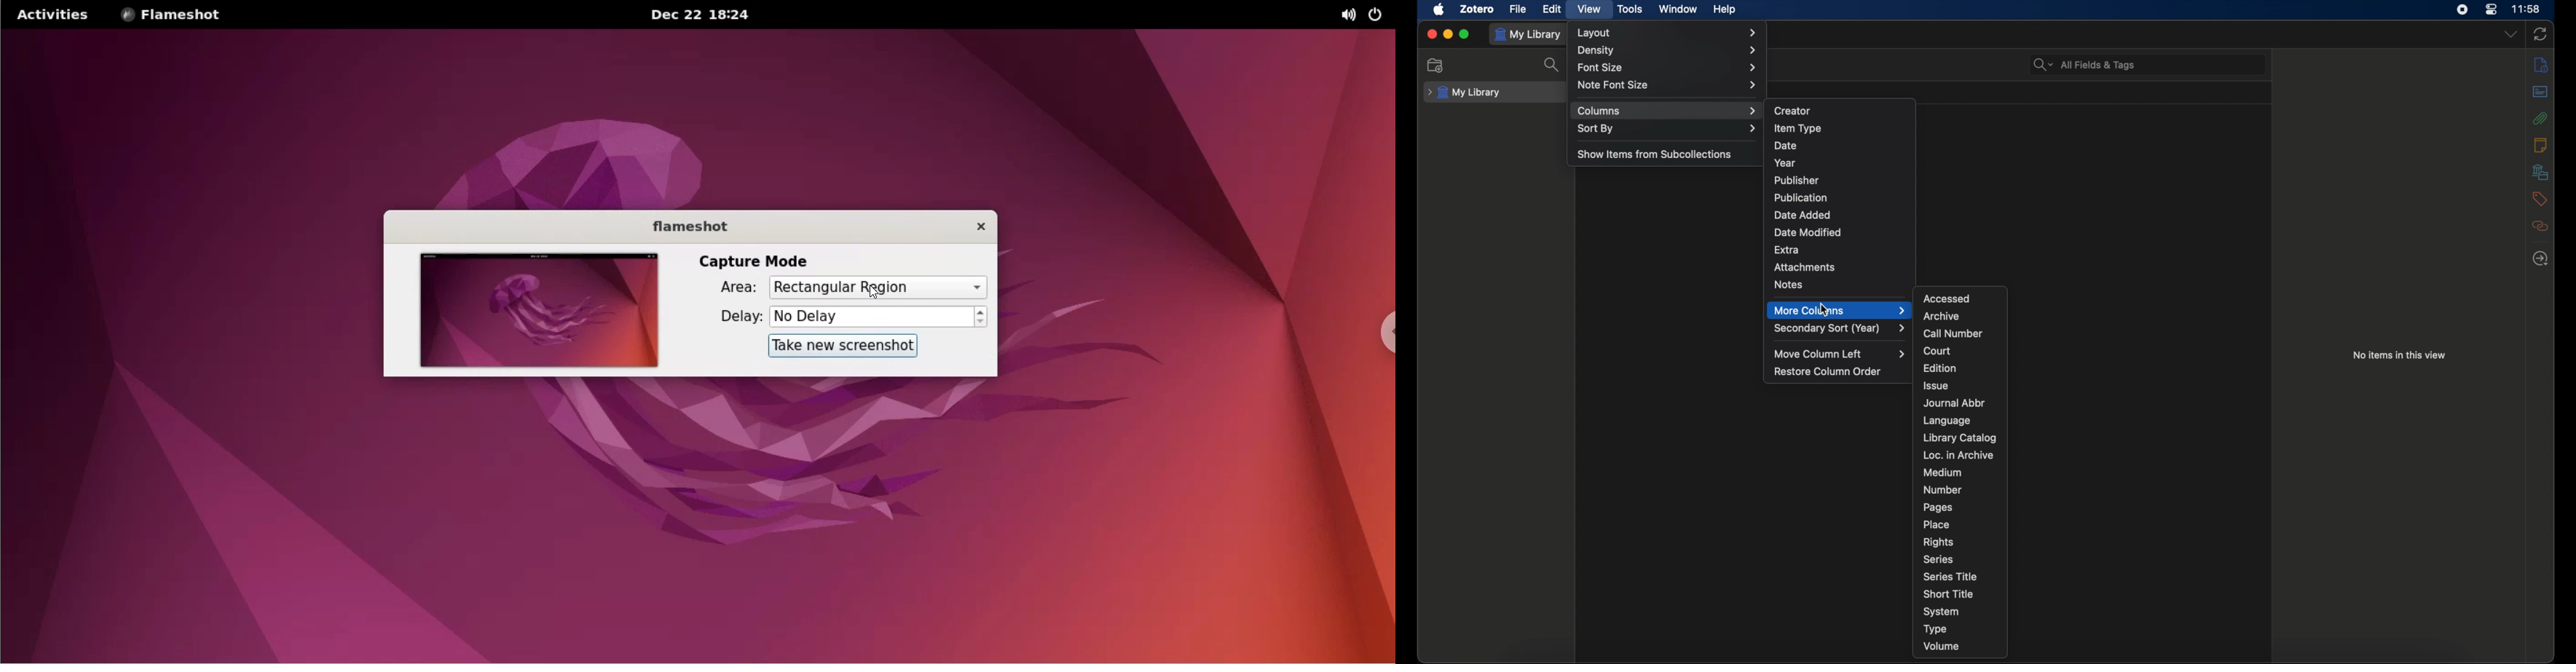 The image size is (2576, 672). I want to click on minimize, so click(1447, 34).